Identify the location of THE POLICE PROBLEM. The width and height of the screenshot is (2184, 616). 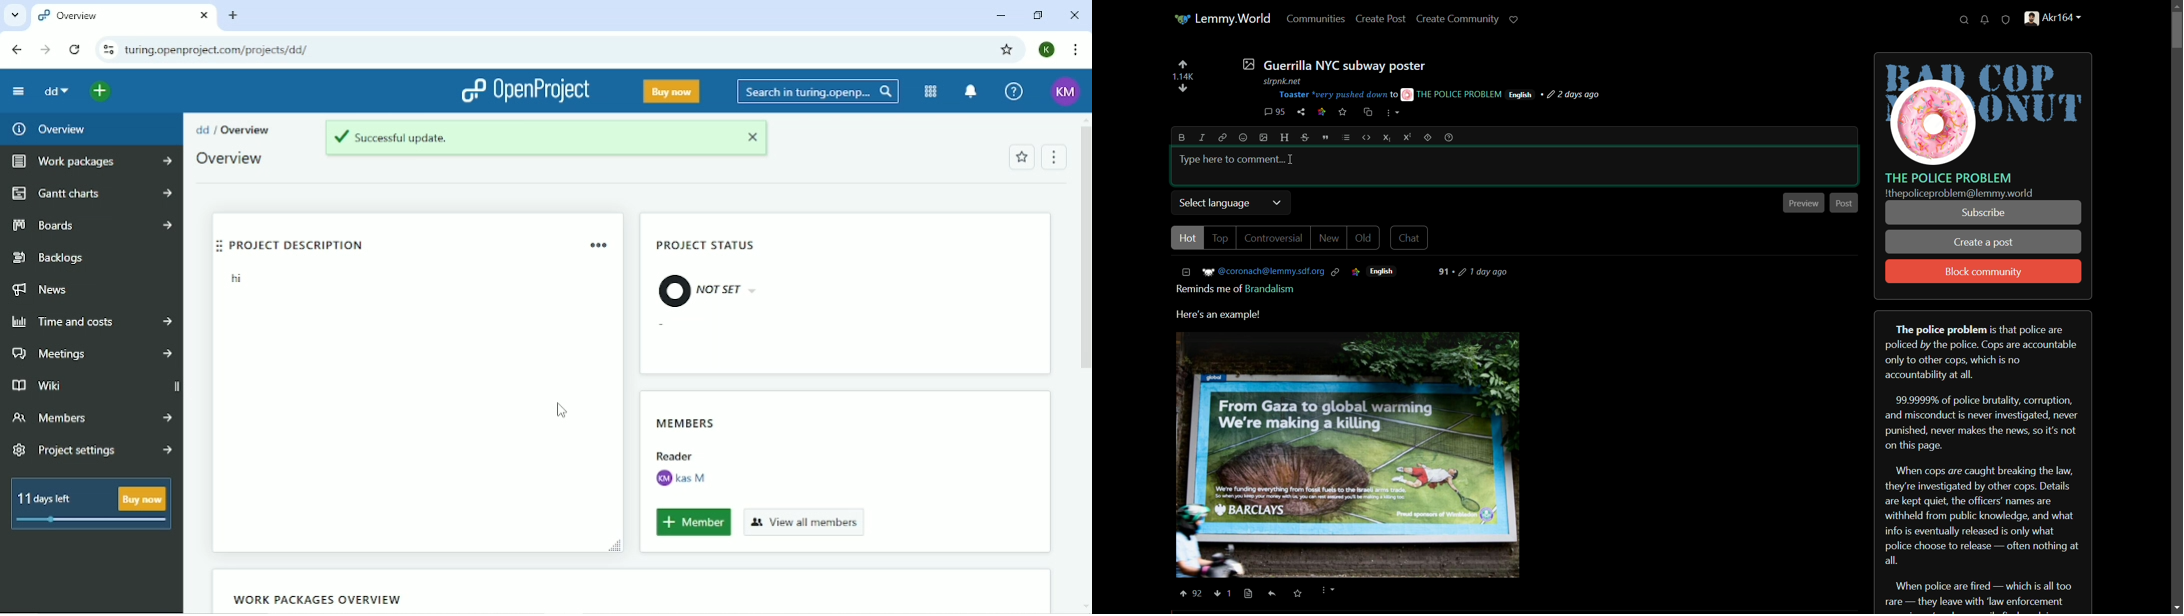
(1452, 94).